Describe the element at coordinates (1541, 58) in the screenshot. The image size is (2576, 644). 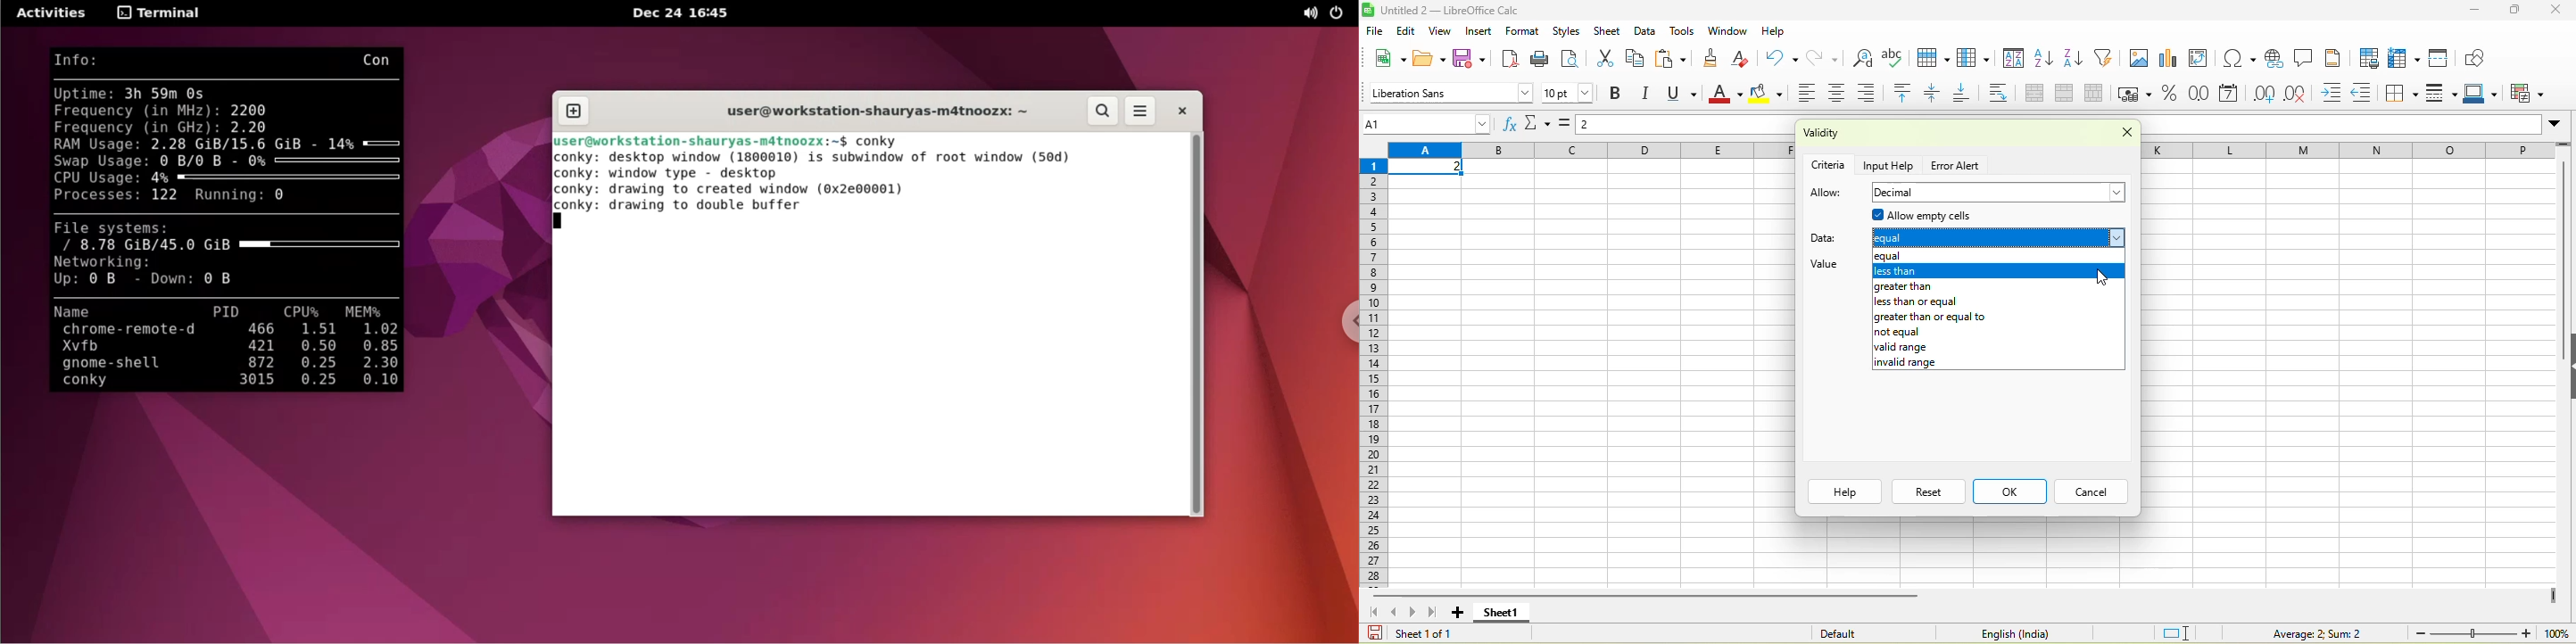
I see `print` at that location.